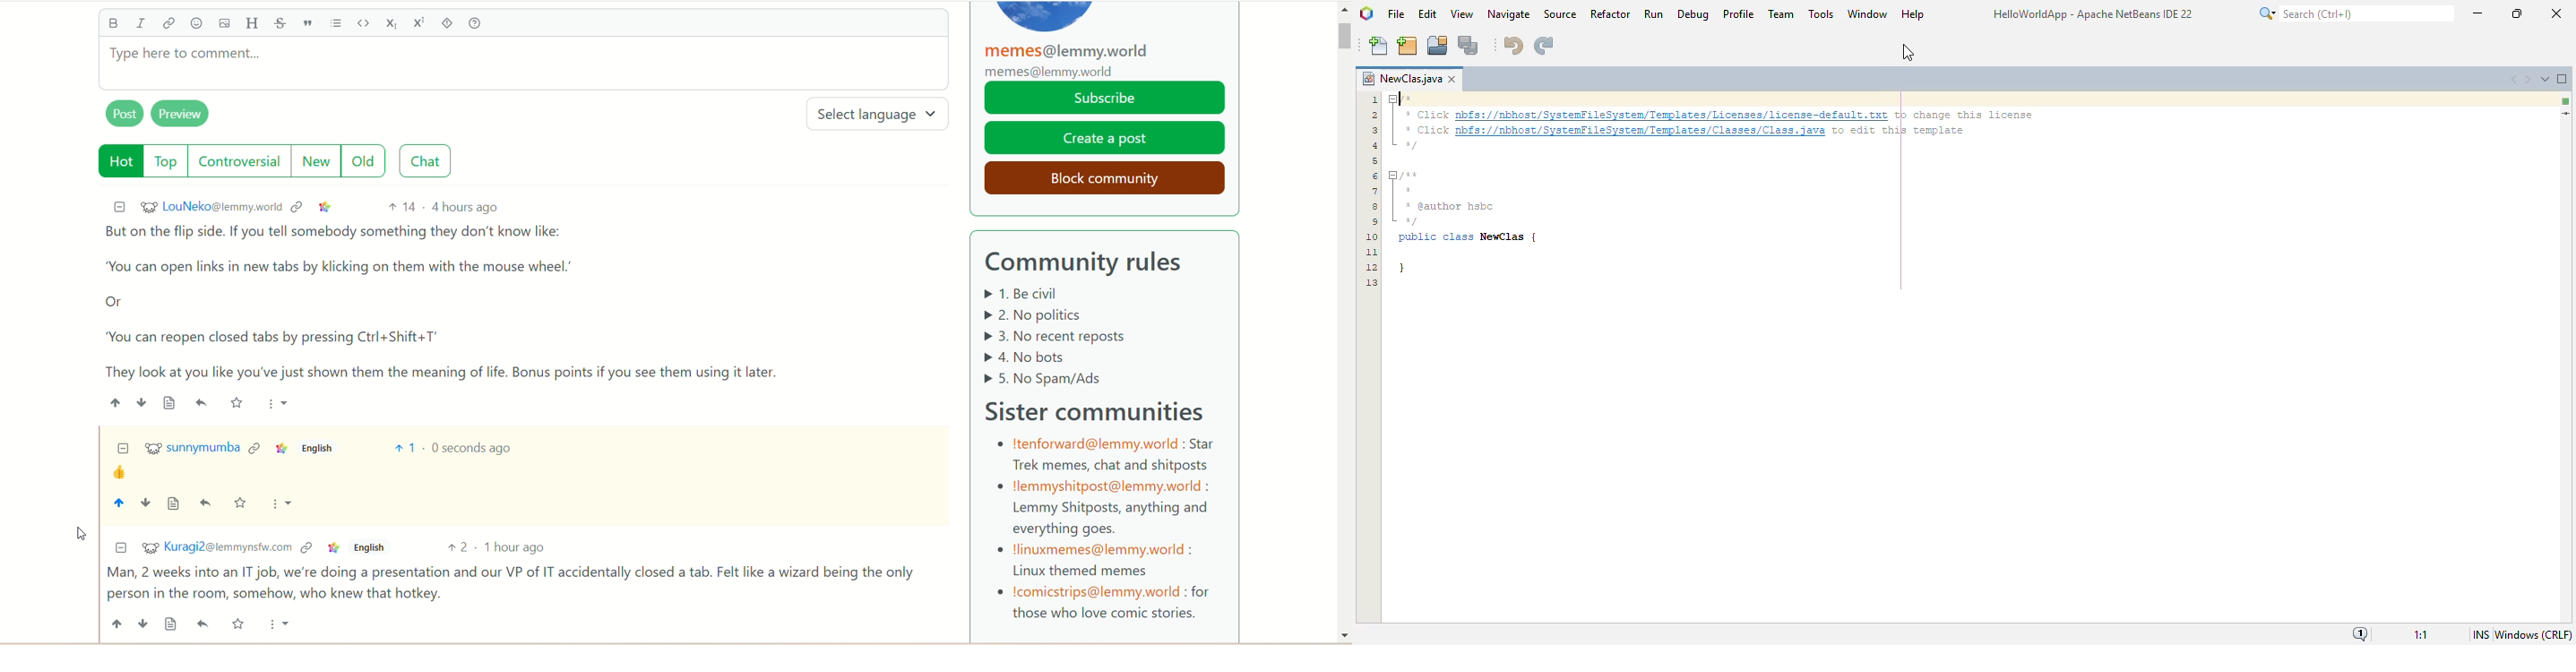 The height and width of the screenshot is (672, 2576). Describe the element at coordinates (170, 24) in the screenshot. I see `link` at that location.